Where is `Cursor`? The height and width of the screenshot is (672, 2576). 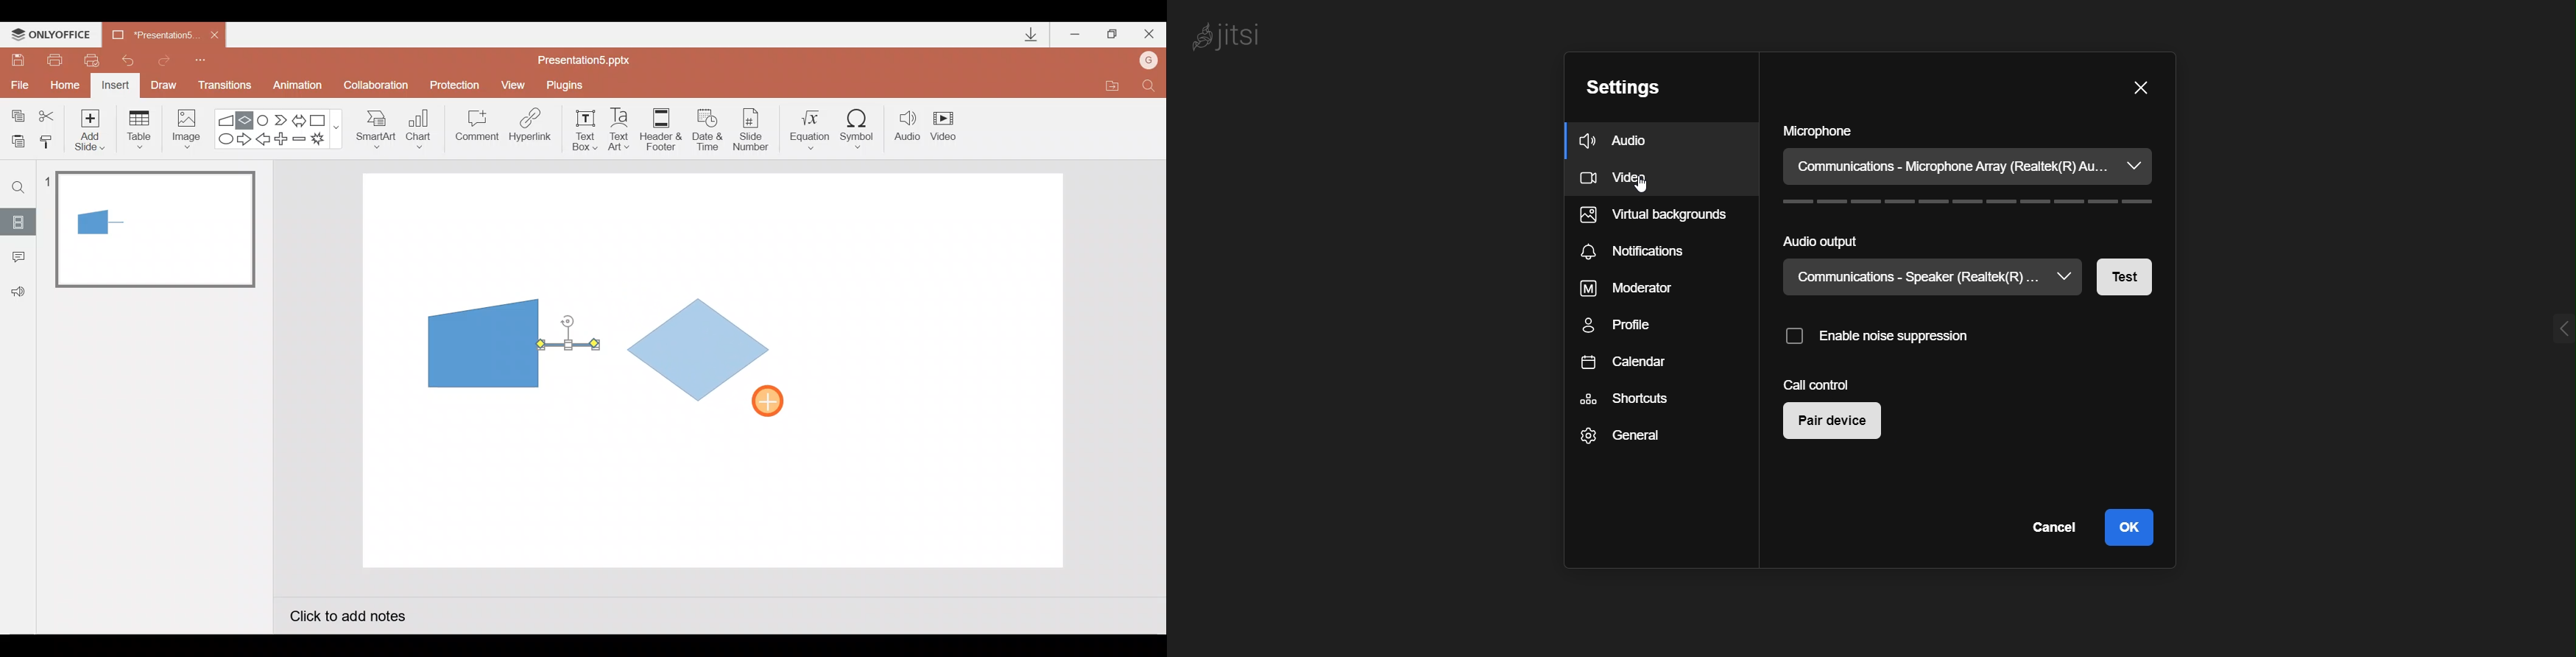
Cursor is located at coordinates (775, 402).